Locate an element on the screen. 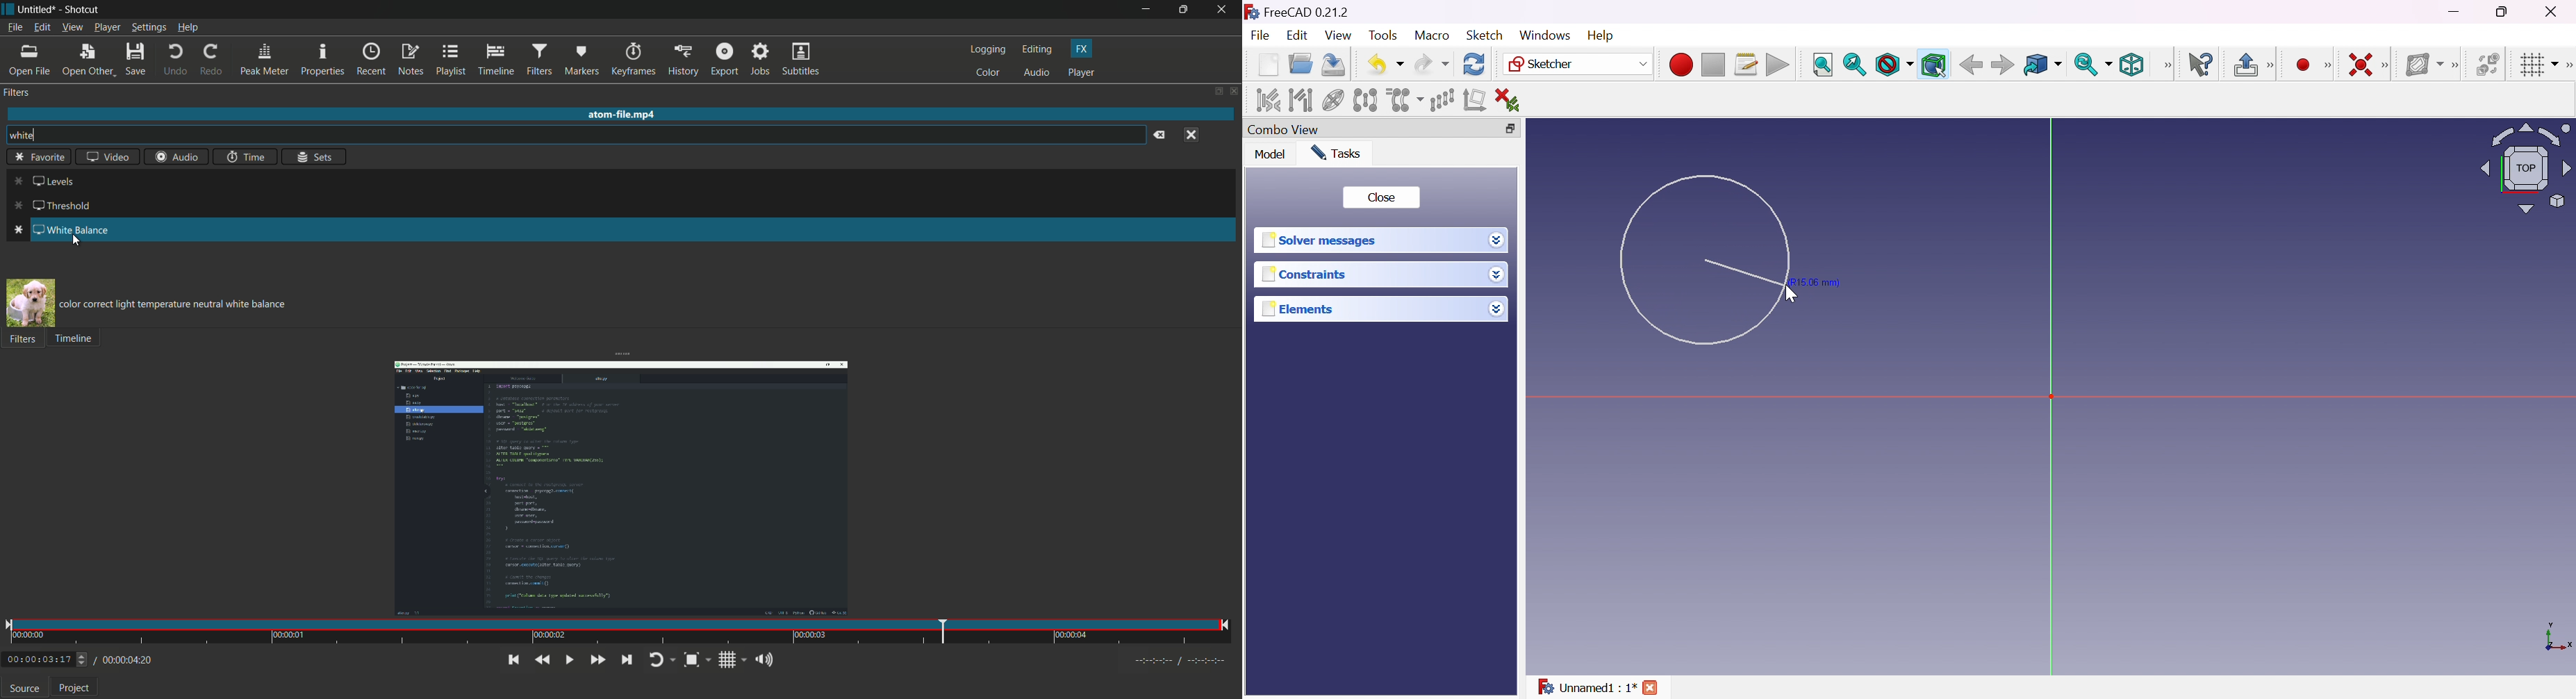 The image size is (2576, 700). What's this? is located at coordinates (2202, 65).